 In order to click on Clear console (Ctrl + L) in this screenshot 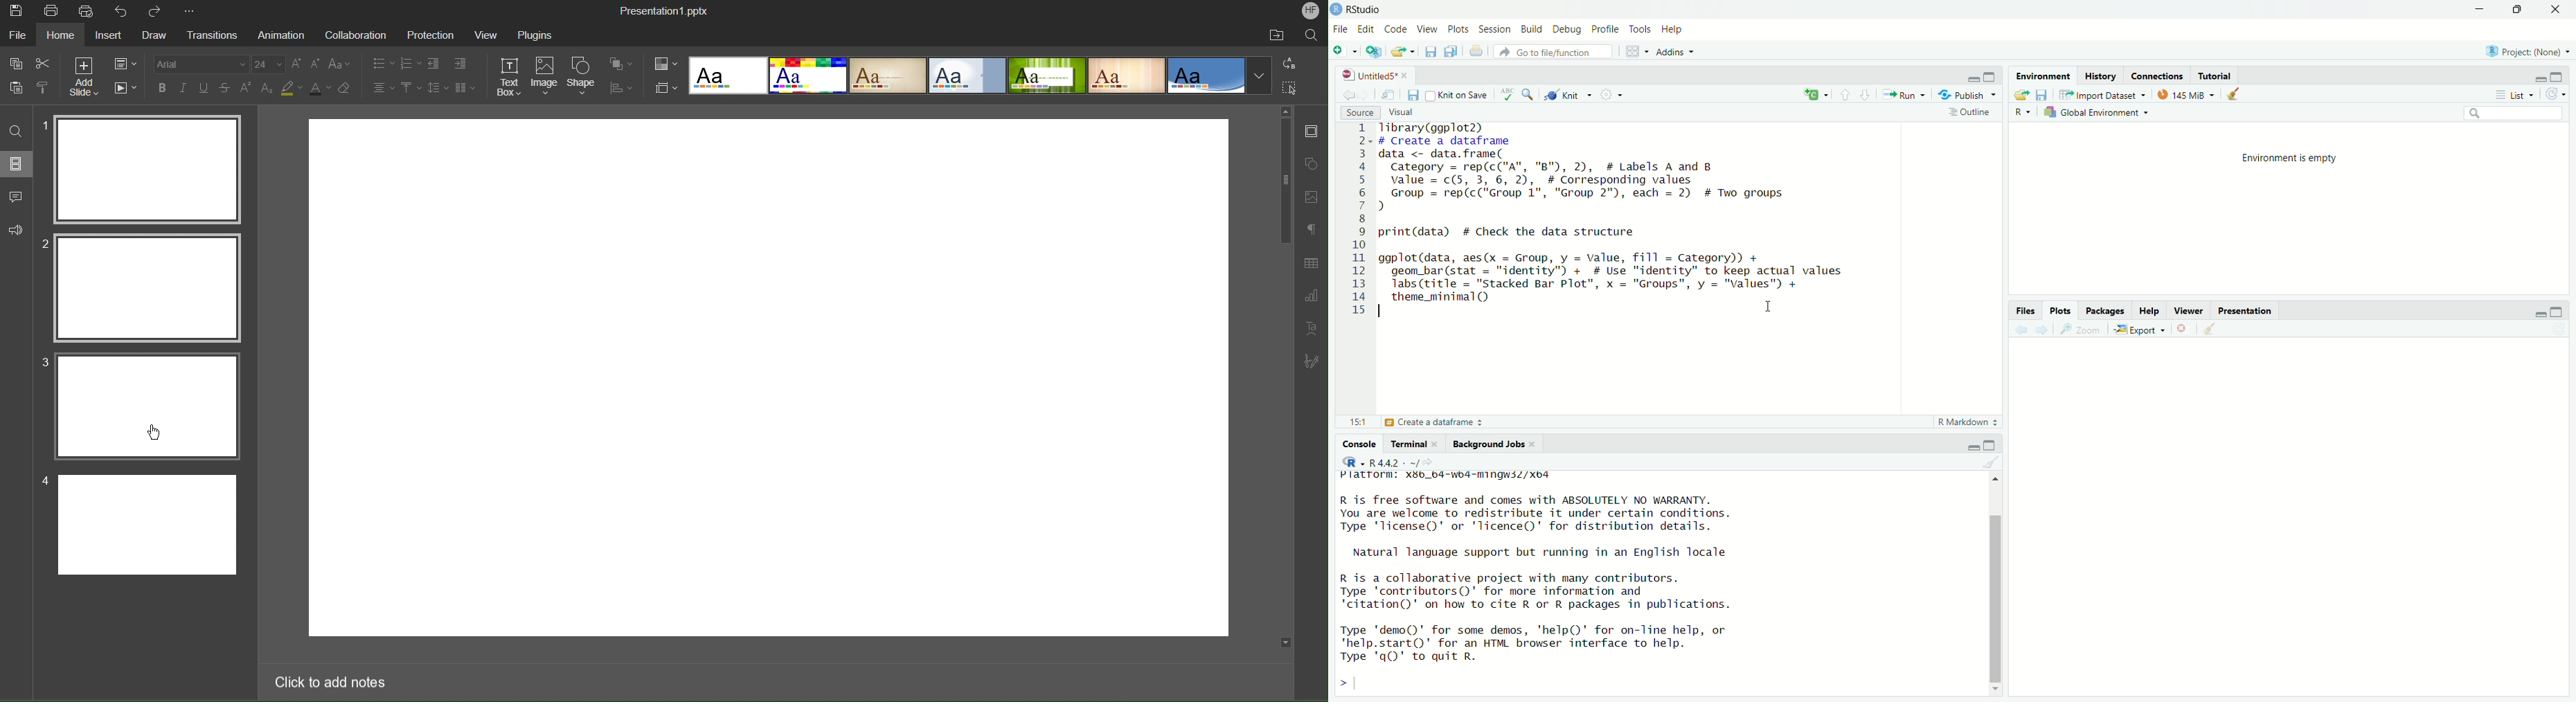, I will do `click(2234, 93)`.